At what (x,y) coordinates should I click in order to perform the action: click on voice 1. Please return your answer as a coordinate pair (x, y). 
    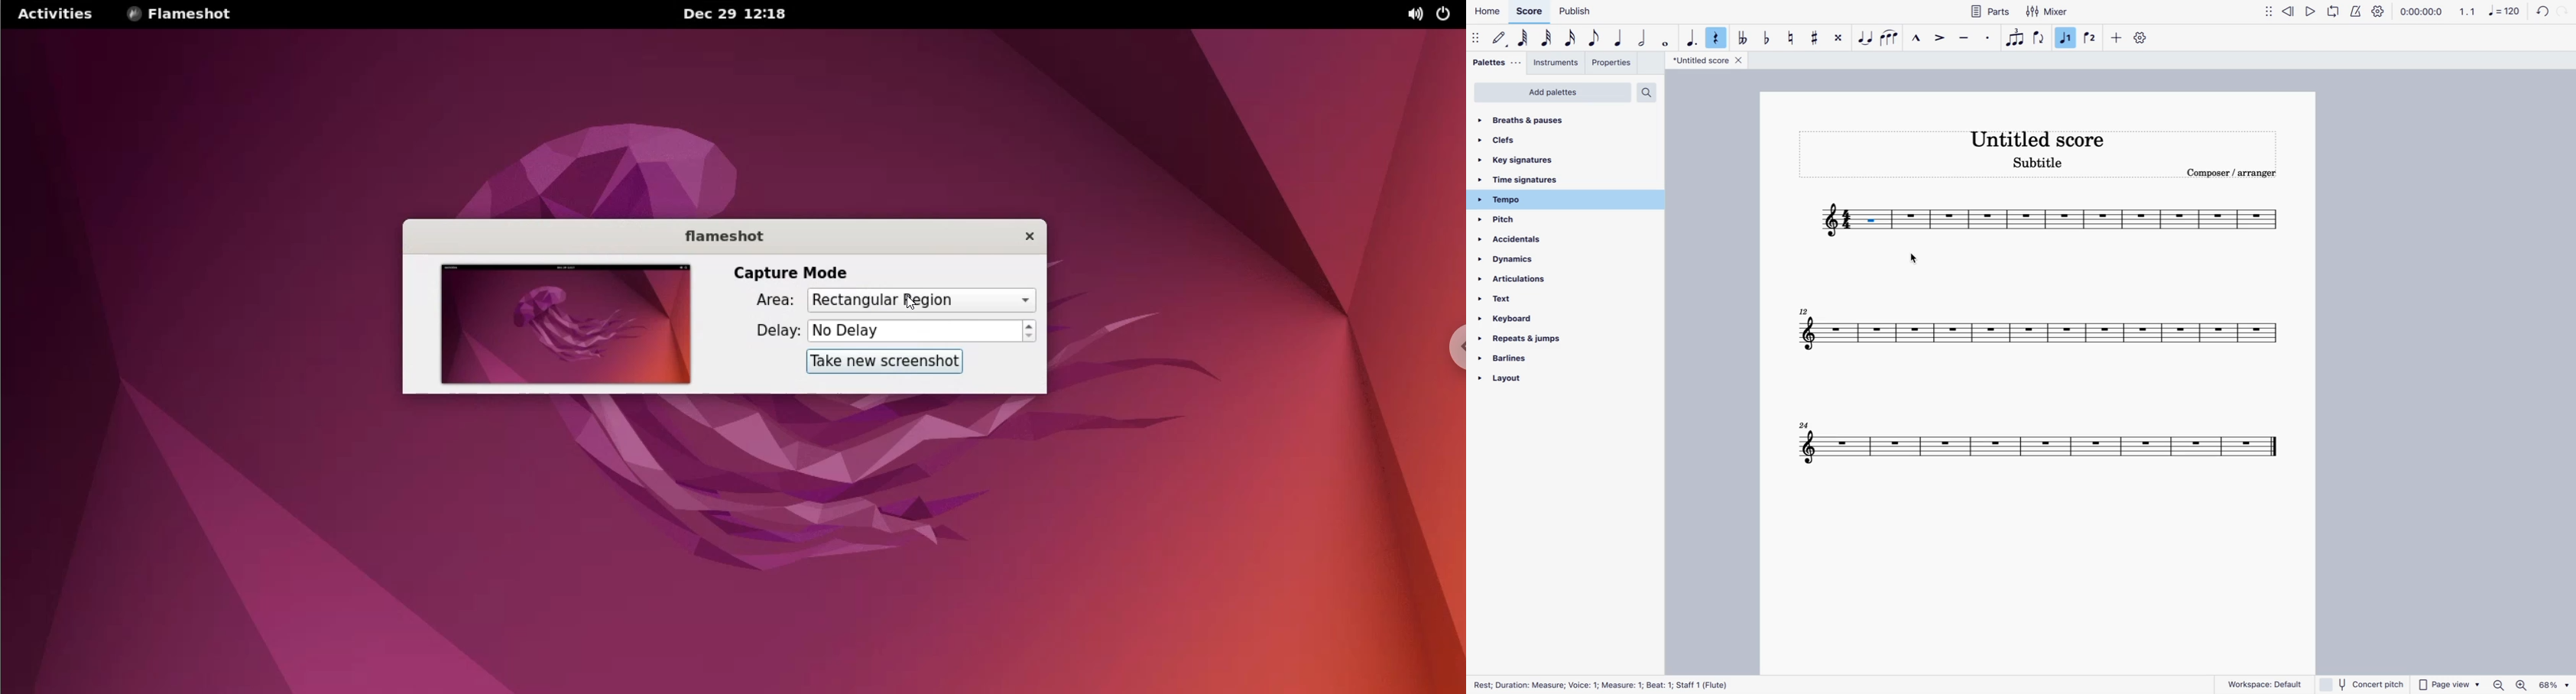
    Looking at the image, I should click on (2068, 38).